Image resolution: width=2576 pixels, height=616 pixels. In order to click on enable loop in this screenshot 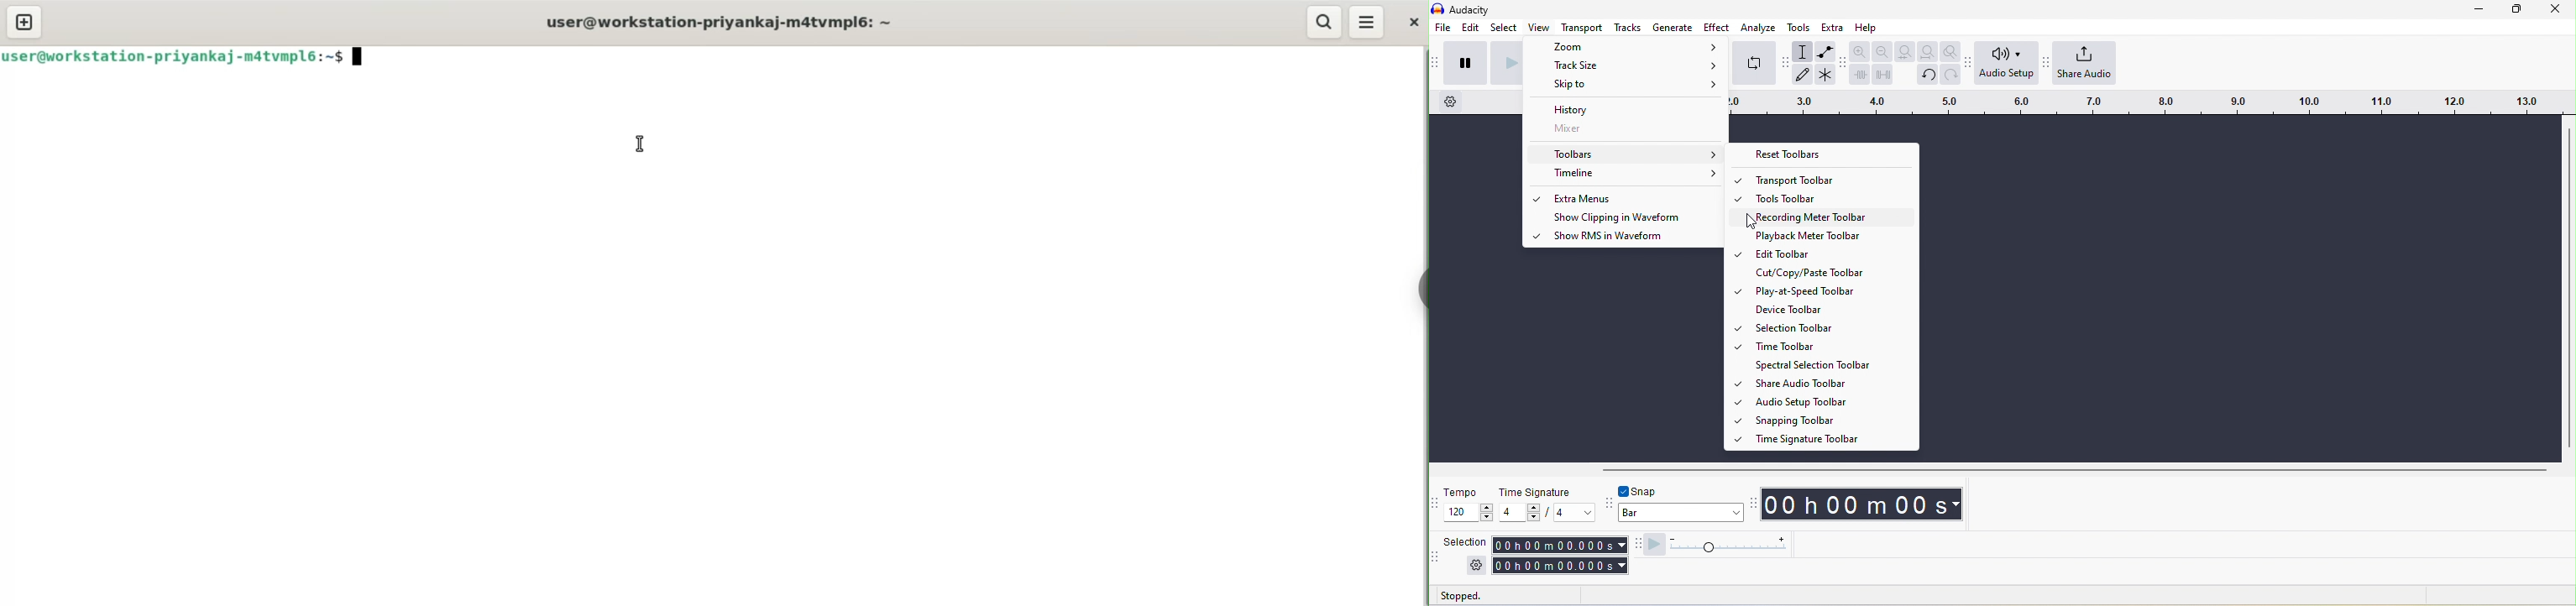, I will do `click(1754, 64)`.